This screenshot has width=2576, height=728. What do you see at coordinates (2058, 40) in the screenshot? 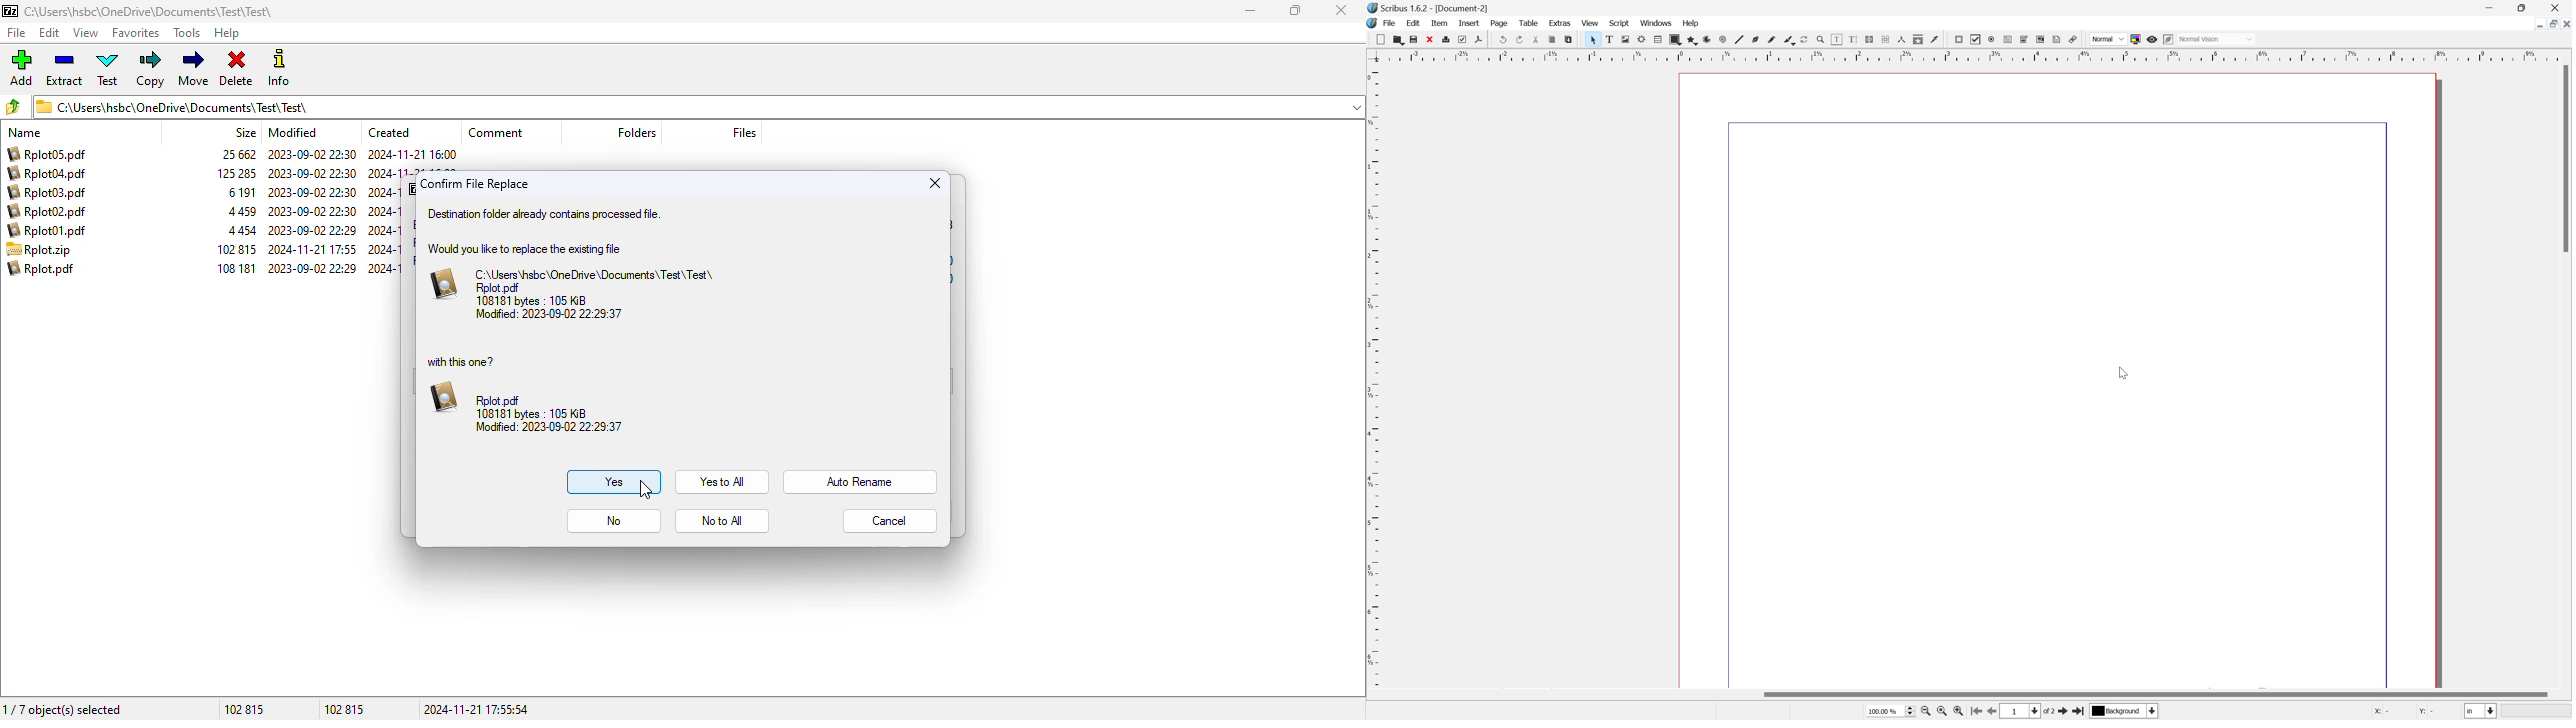
I see `text annotation` at bounding box center [2058, 40].